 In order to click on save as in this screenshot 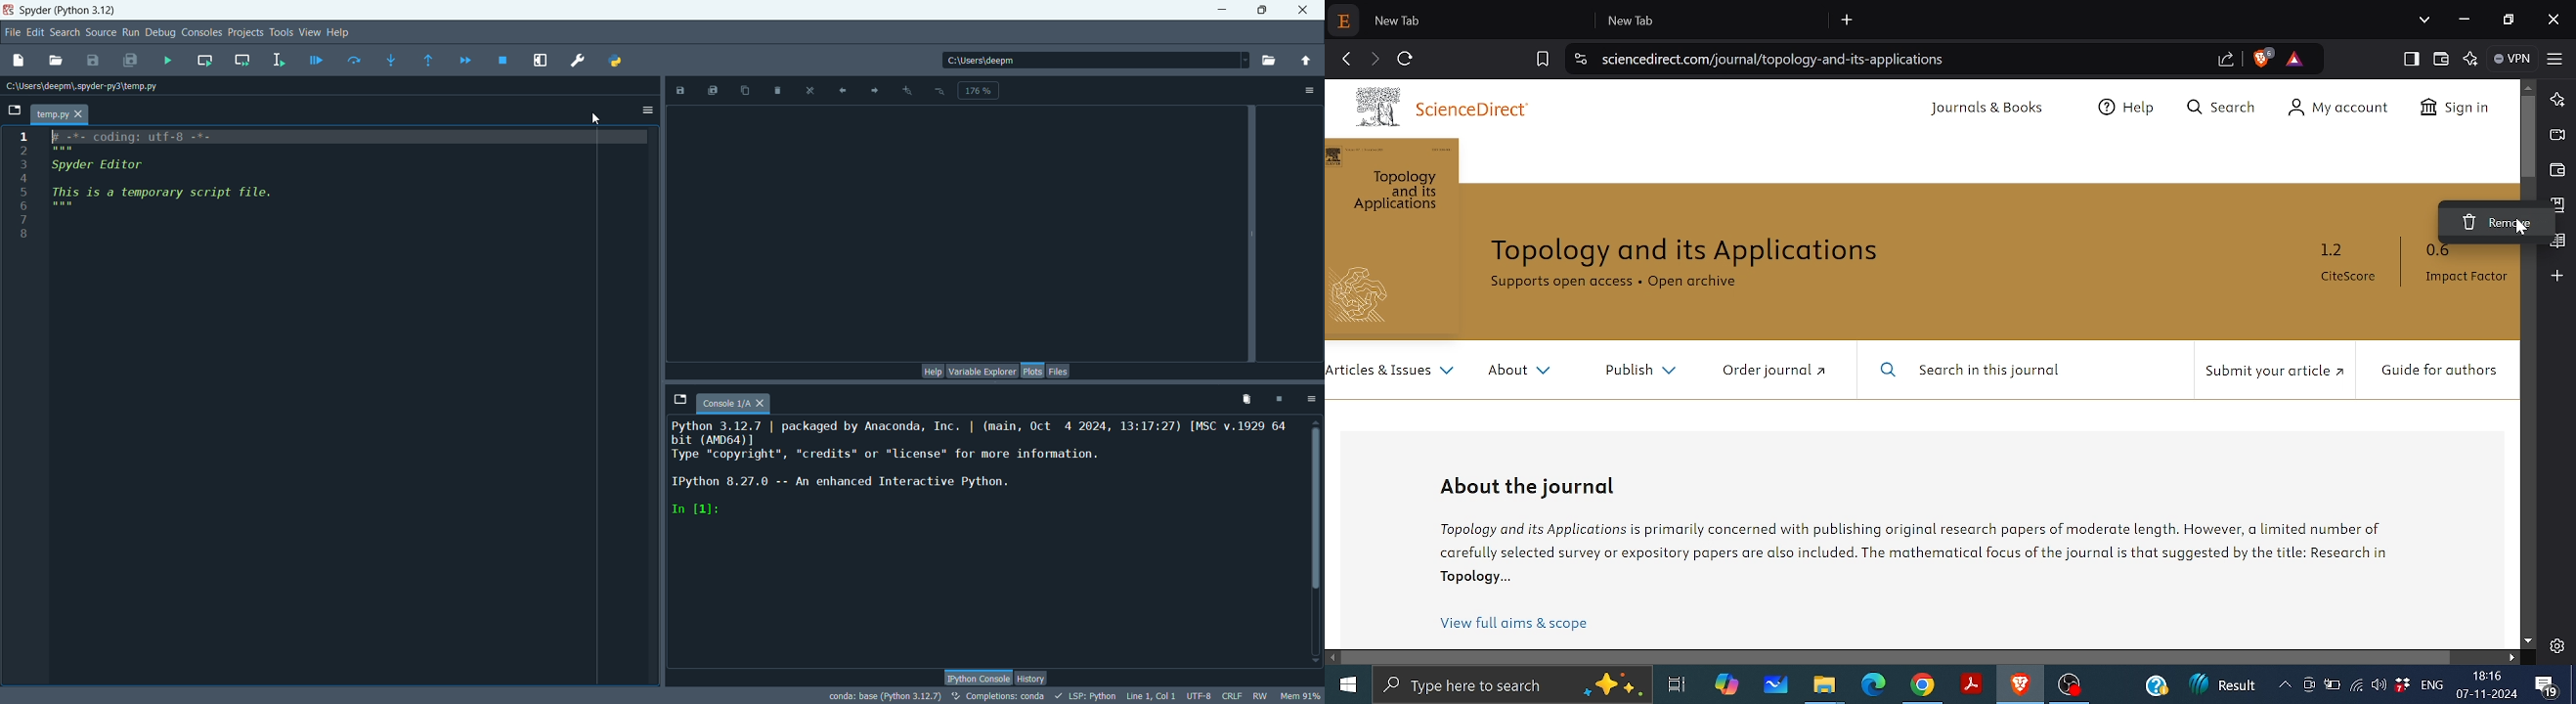, I will do `click(685, 90)`.